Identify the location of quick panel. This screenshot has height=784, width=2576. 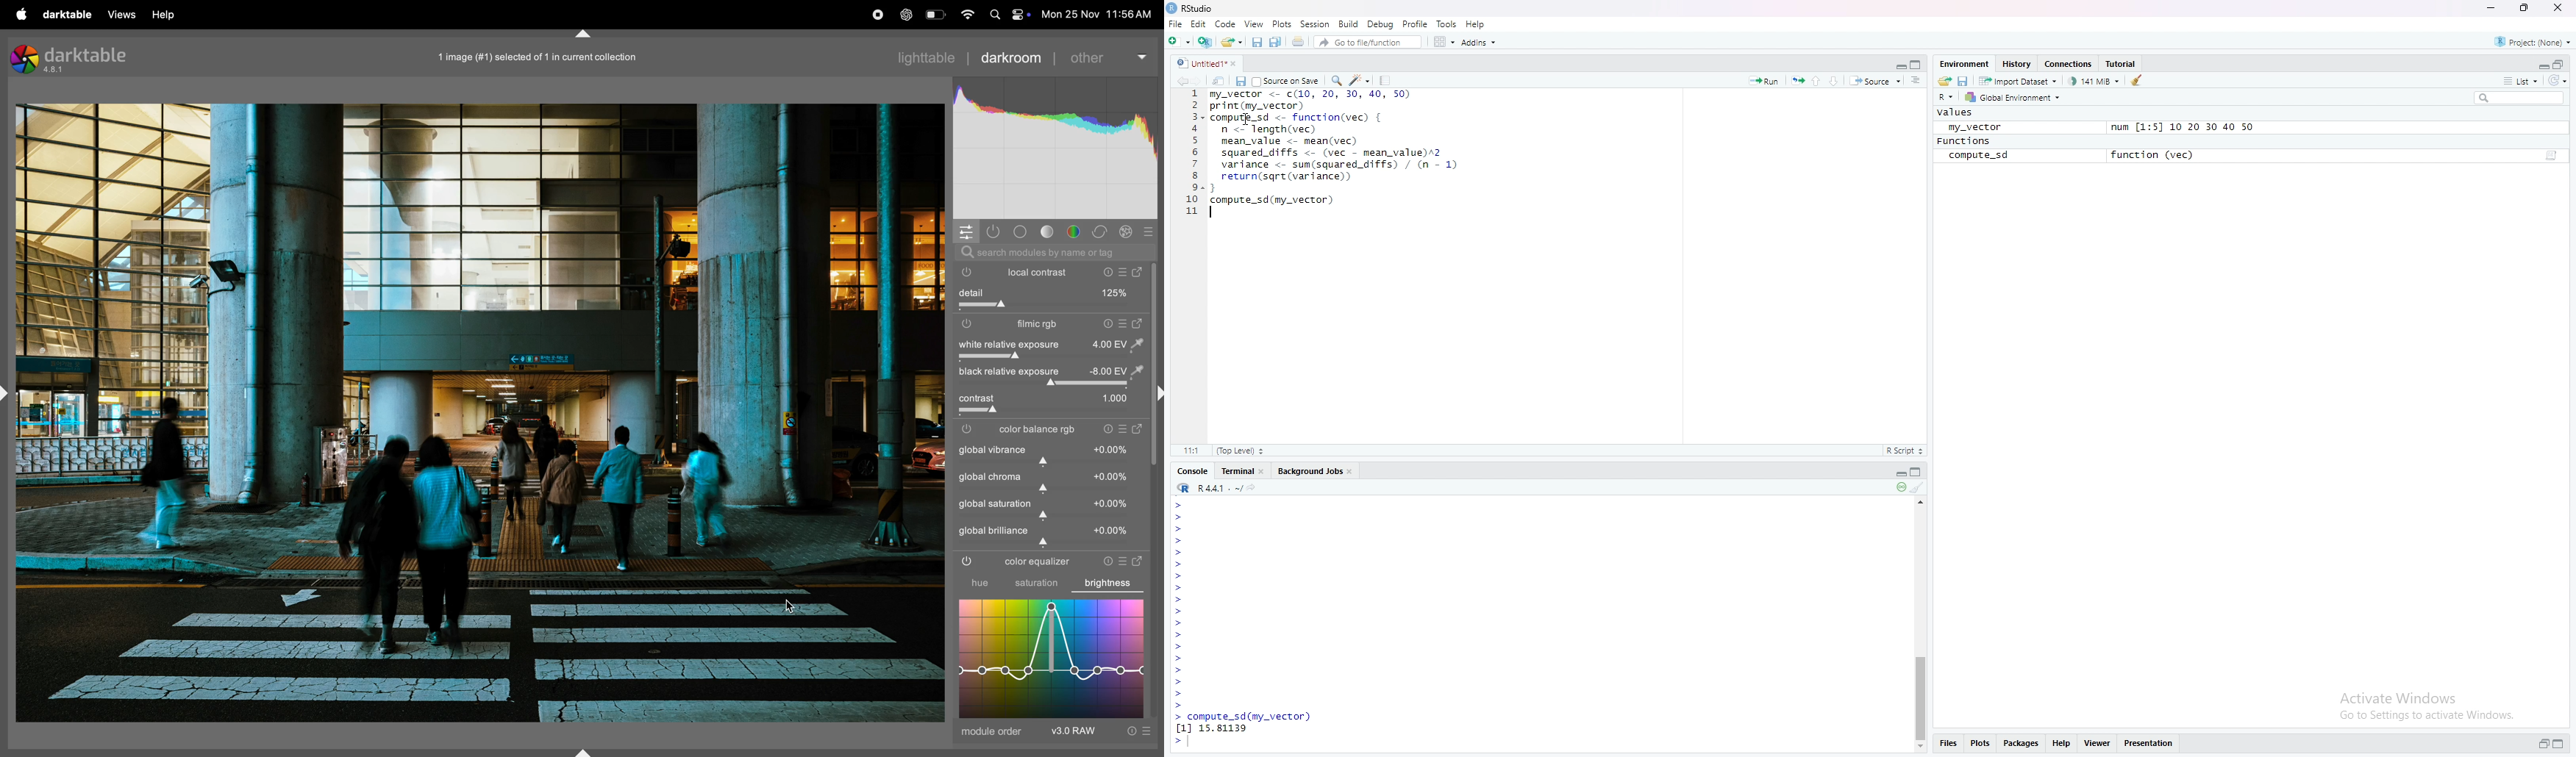
(967, 231).